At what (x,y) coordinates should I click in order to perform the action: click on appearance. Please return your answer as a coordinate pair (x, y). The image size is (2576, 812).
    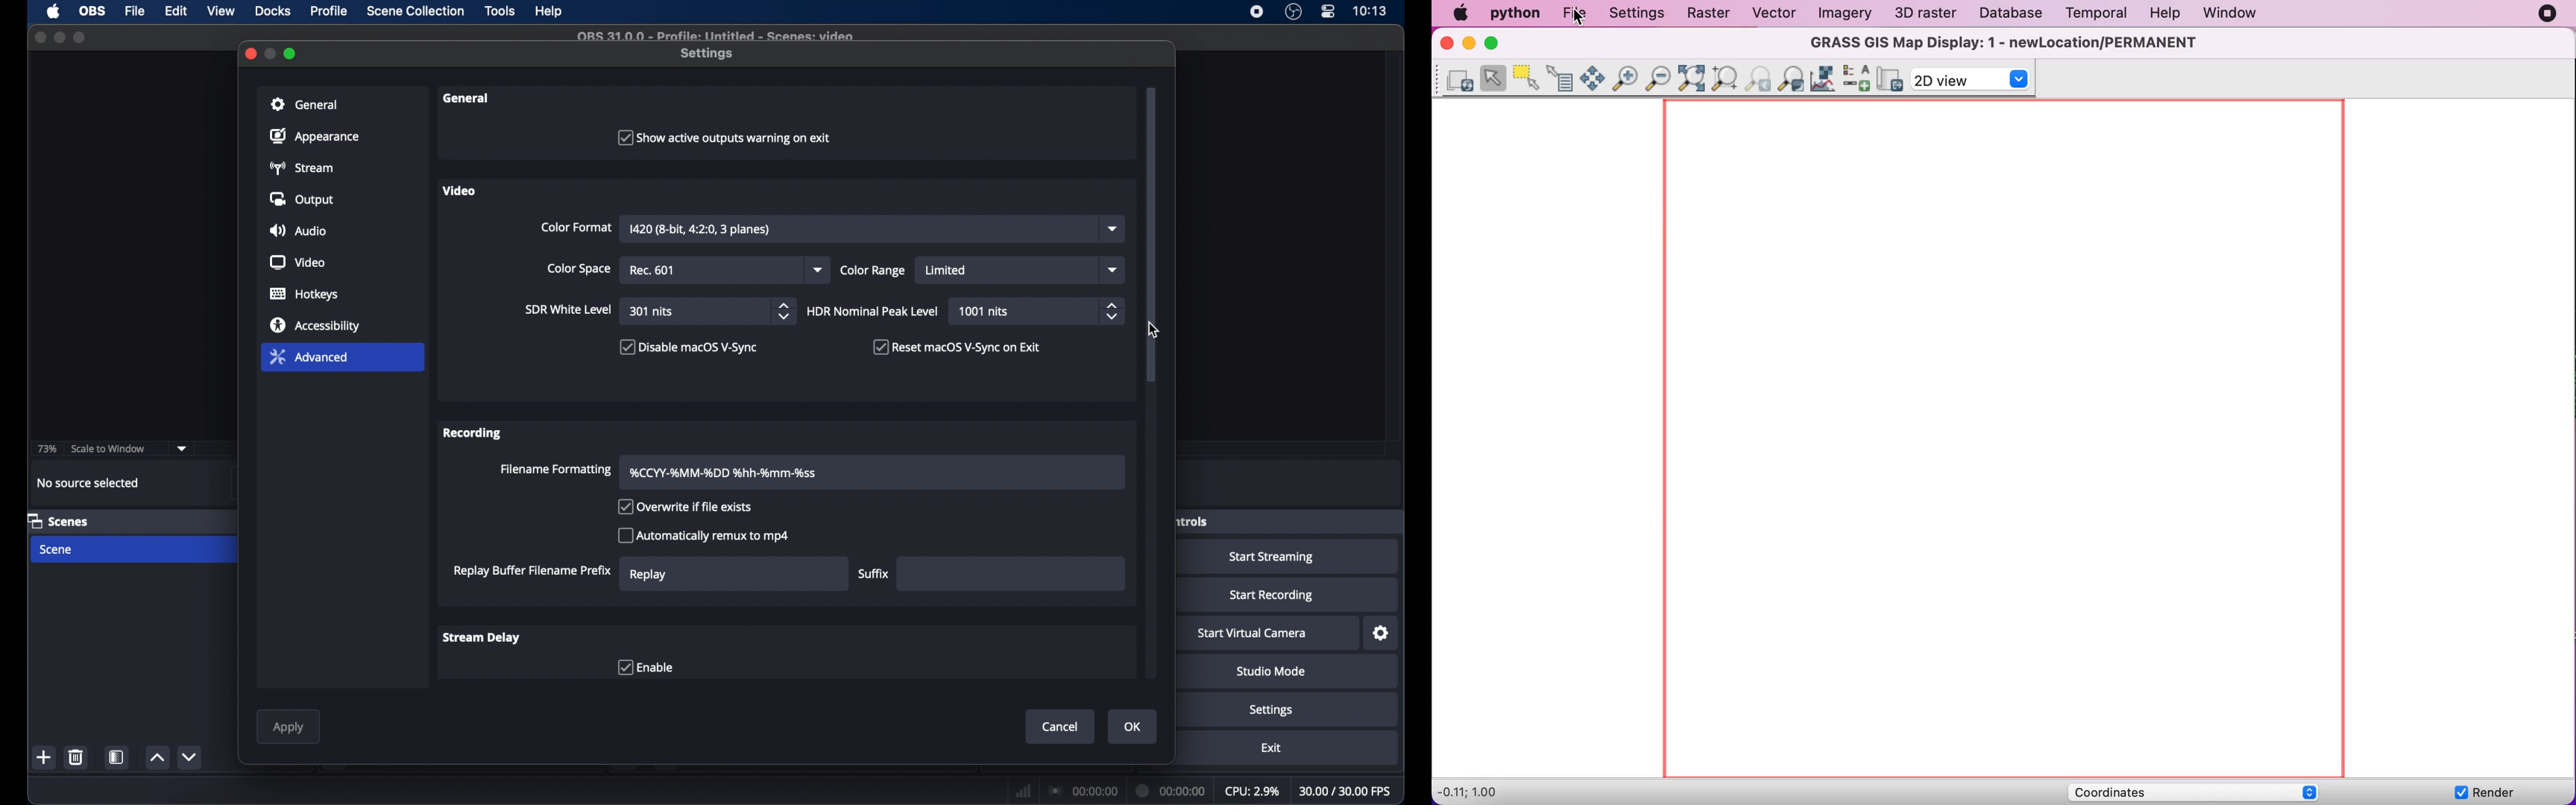
    Looking at the image, I should click on (315, 136).